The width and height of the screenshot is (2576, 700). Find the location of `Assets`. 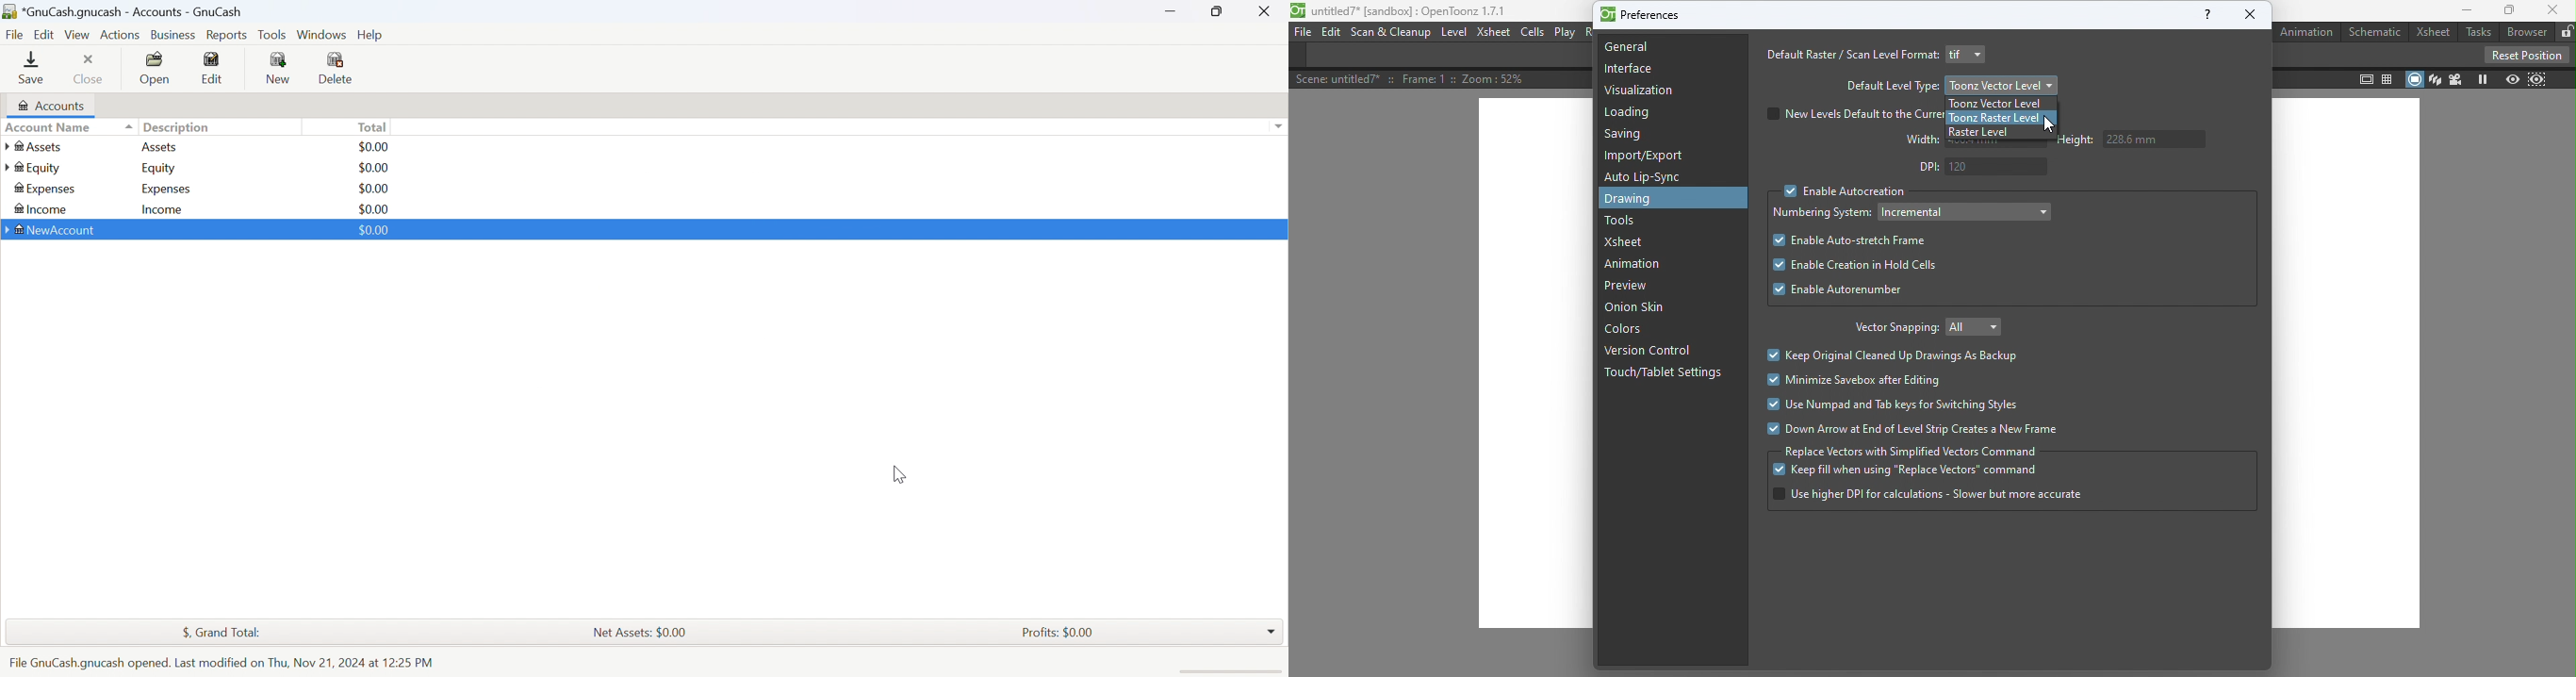

Assets is located at coordinates (159, 146).